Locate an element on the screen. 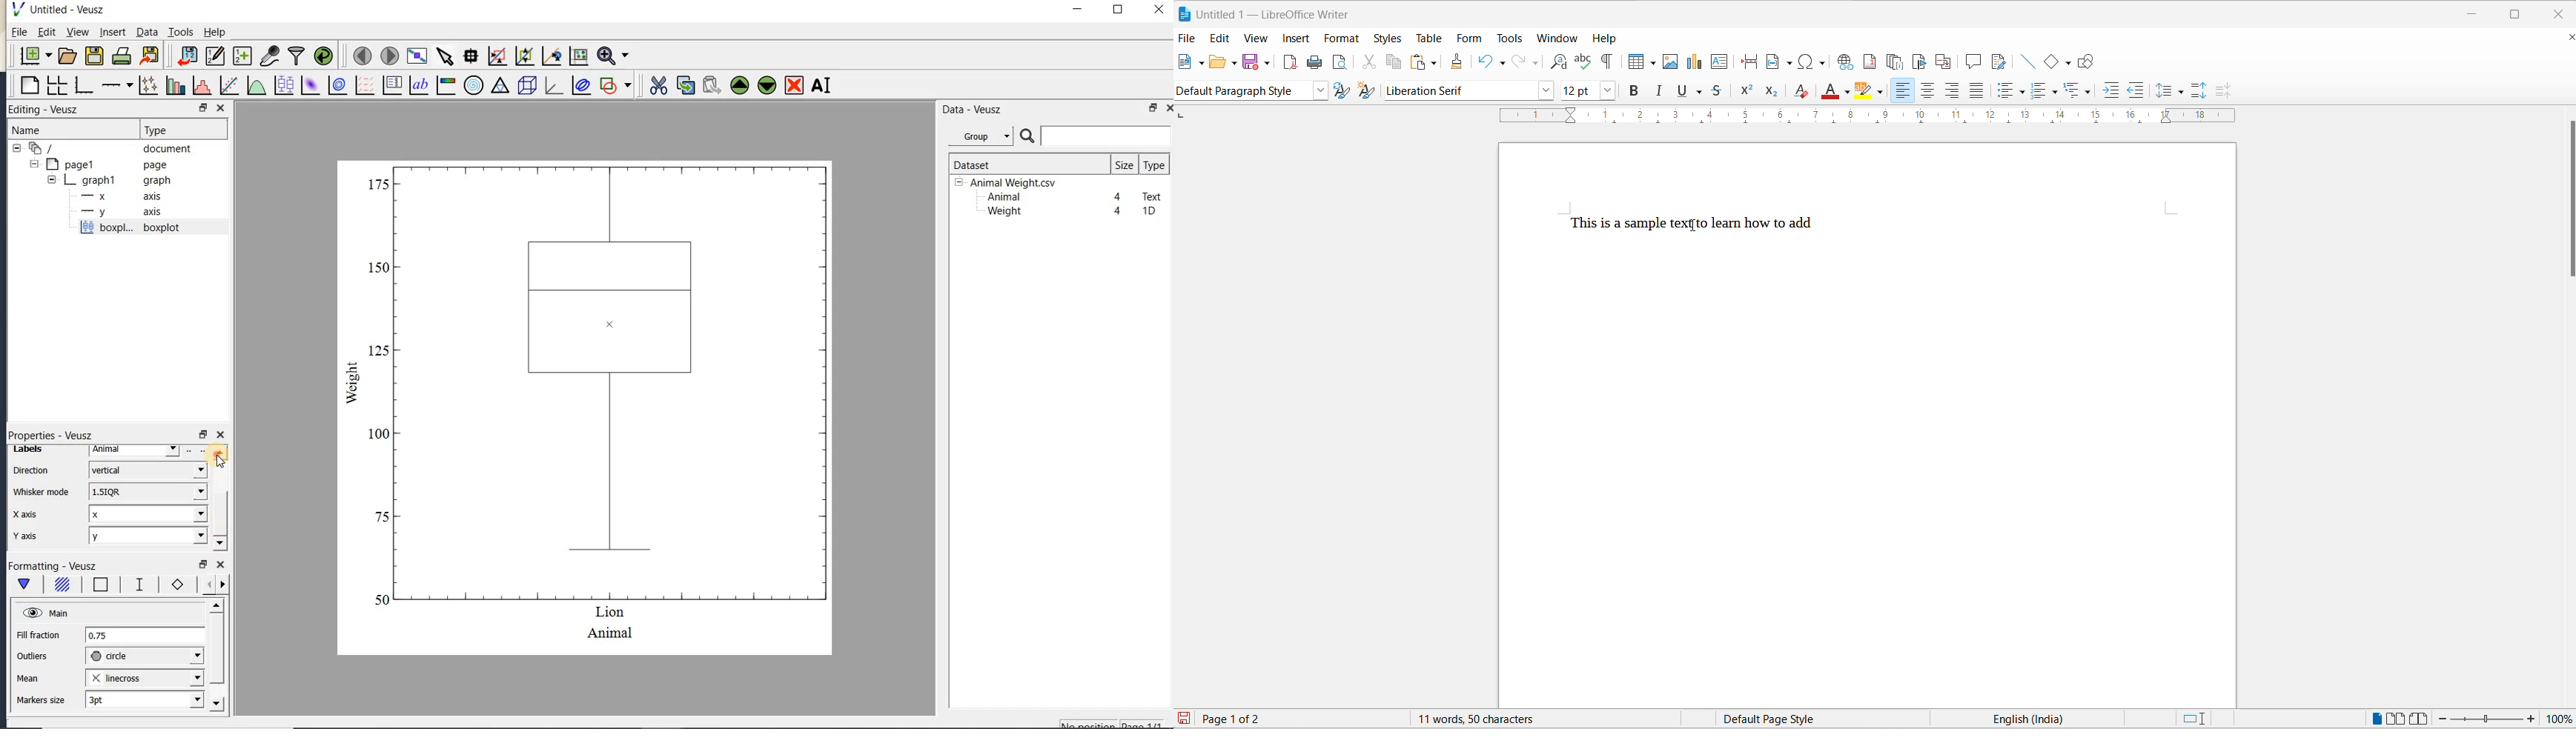  font name is located at coordinates (1458, 91).